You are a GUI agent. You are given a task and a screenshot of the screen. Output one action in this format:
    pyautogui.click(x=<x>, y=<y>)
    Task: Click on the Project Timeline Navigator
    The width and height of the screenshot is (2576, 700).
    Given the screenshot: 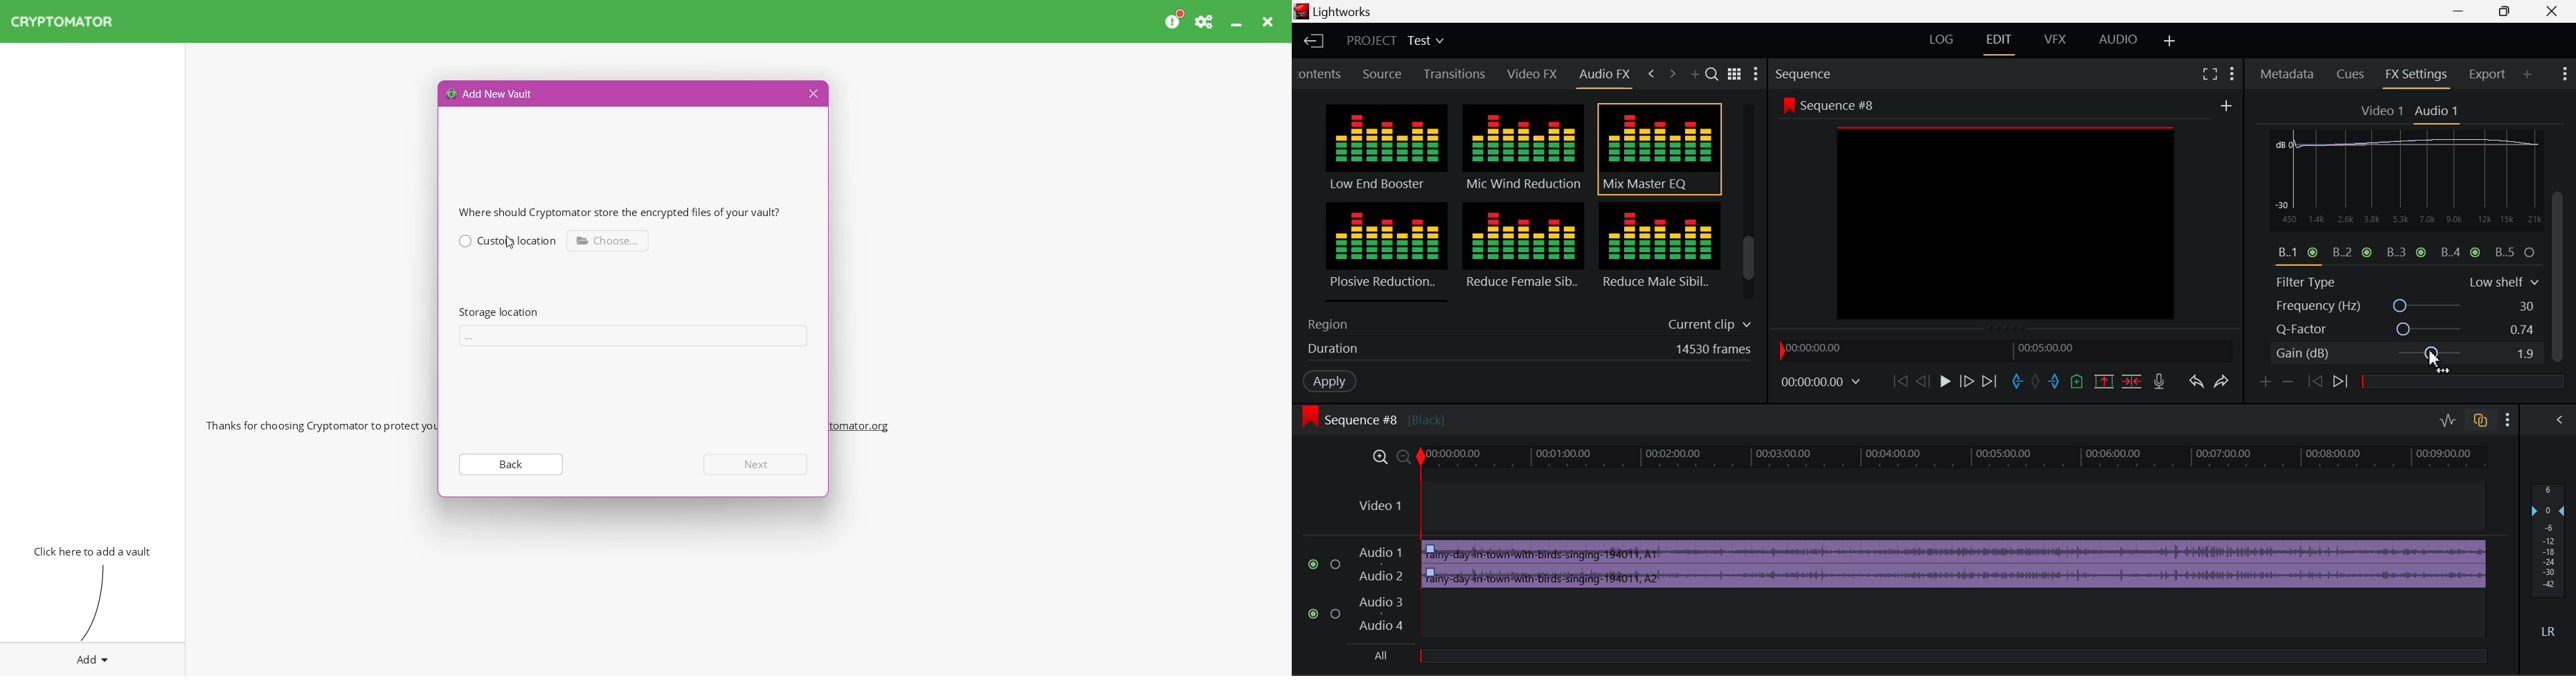 What is the action you would take?
    pyautogui.click(x=2004, y=349)
    